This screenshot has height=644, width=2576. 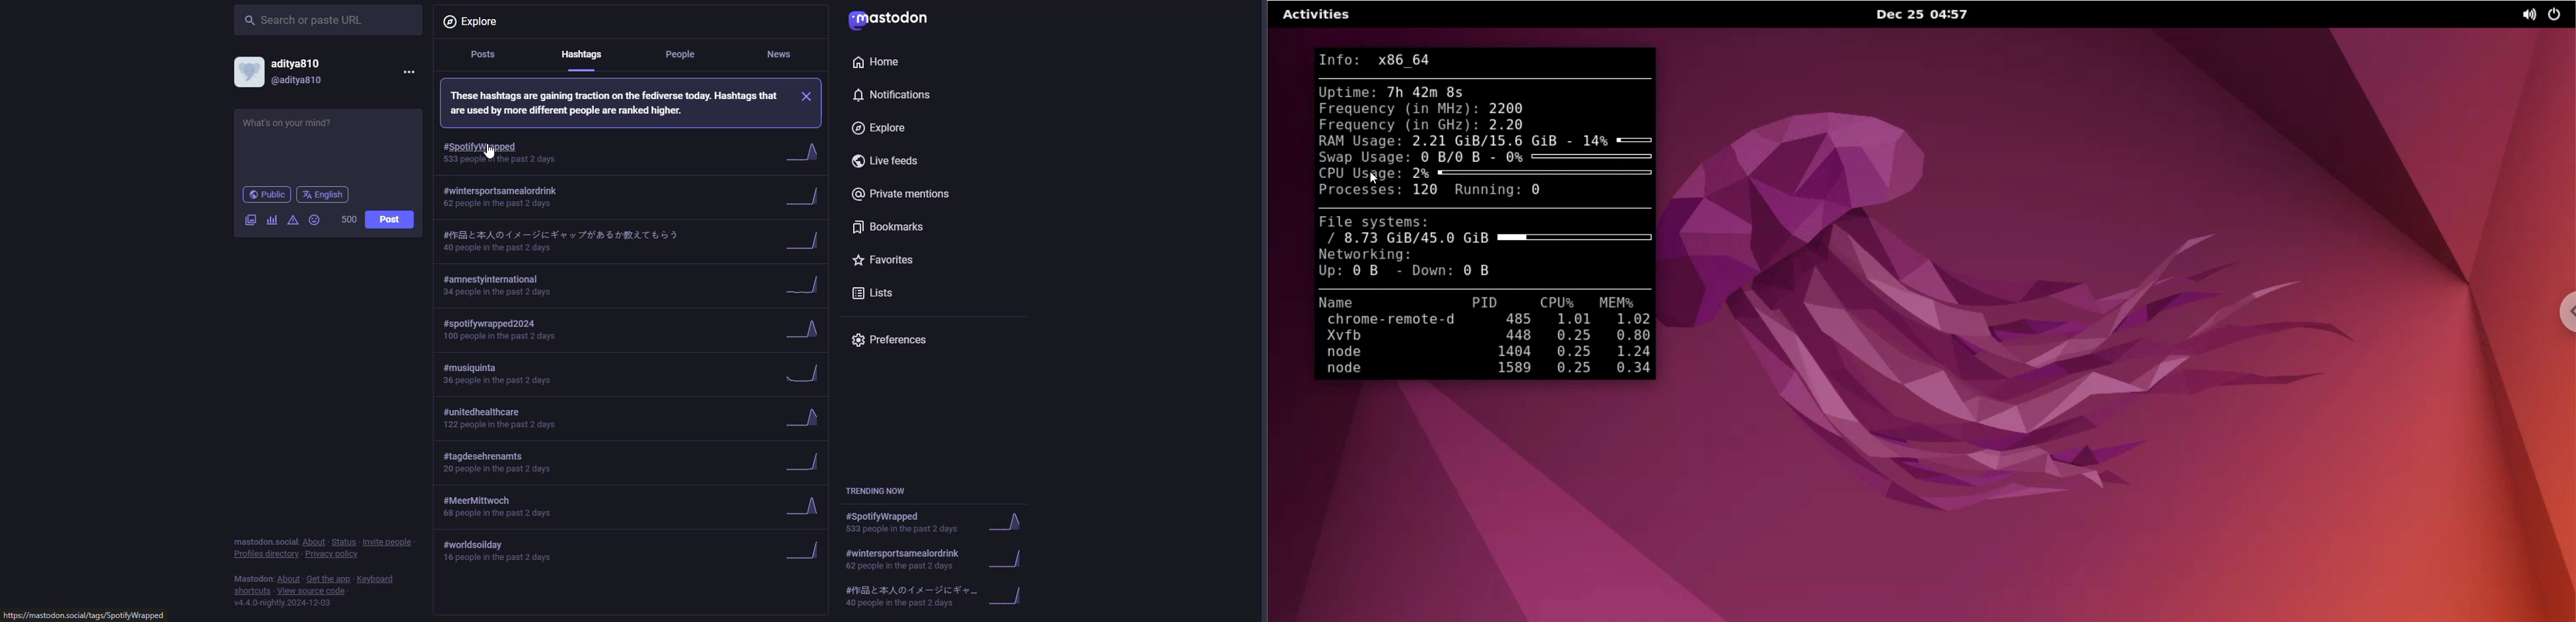 I want to click on people, so click(x=682, y=55).